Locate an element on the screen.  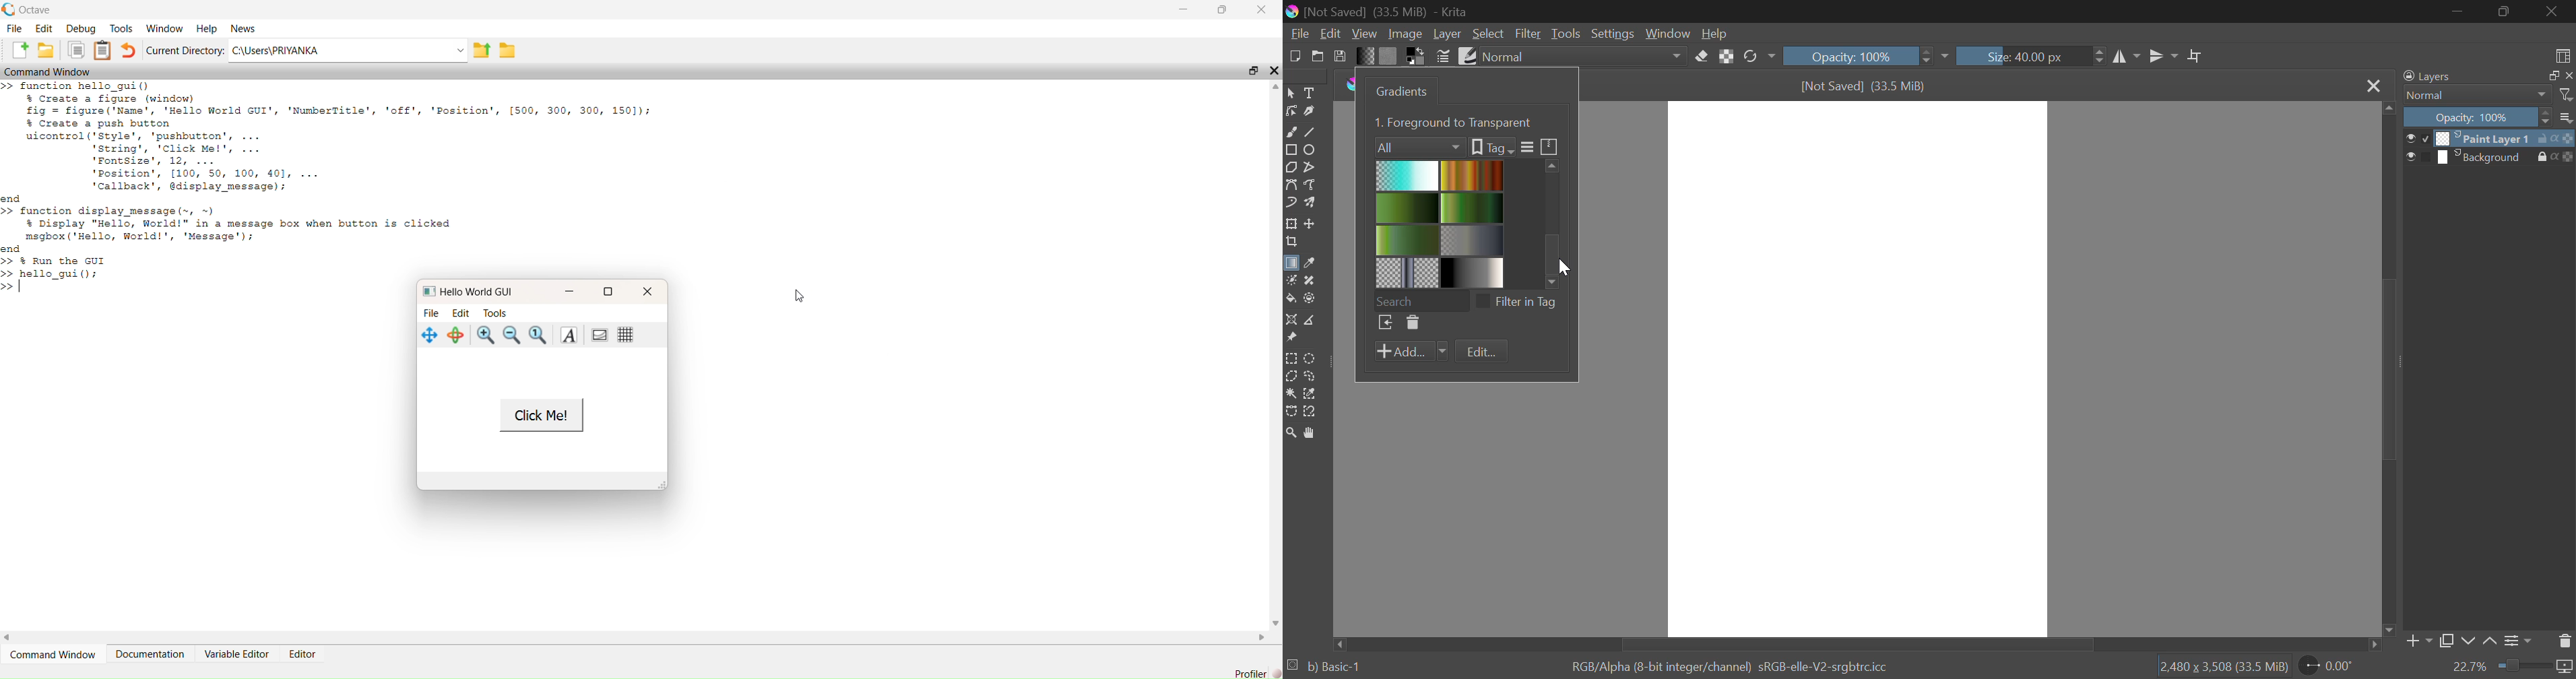
Fill is located at coordinates (1291, 298).